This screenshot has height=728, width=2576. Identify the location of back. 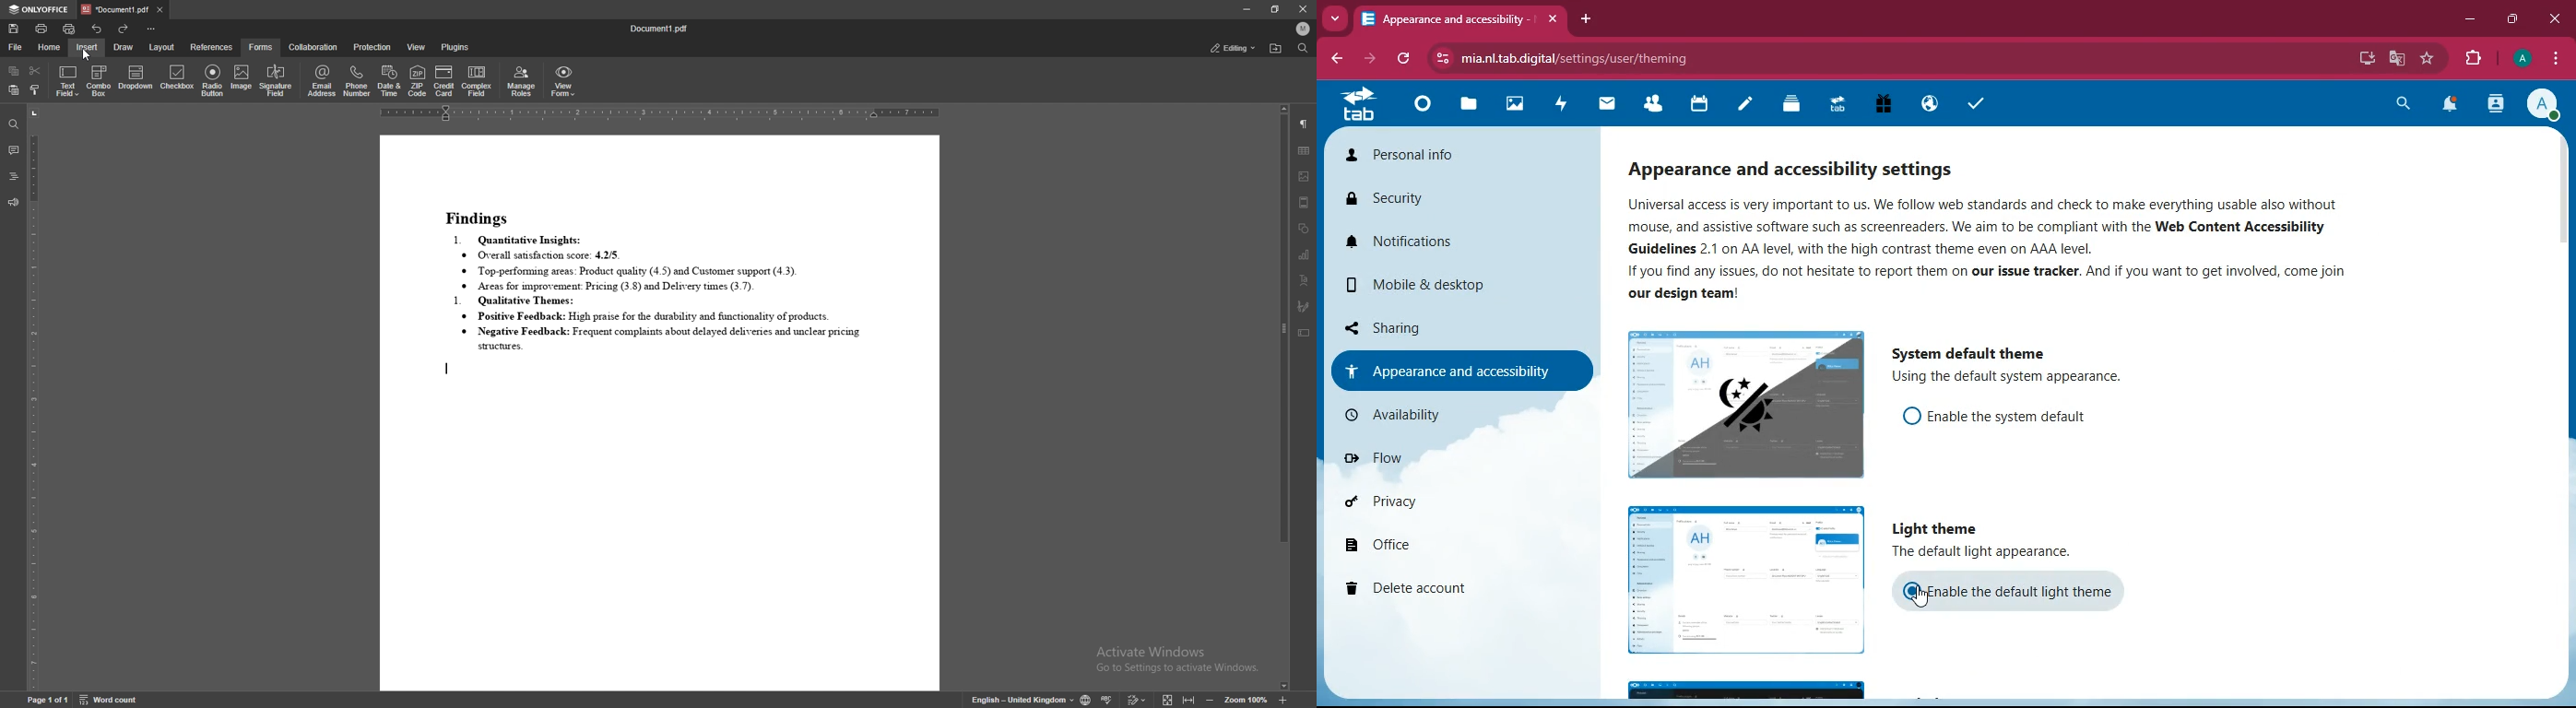
(1339, 59).